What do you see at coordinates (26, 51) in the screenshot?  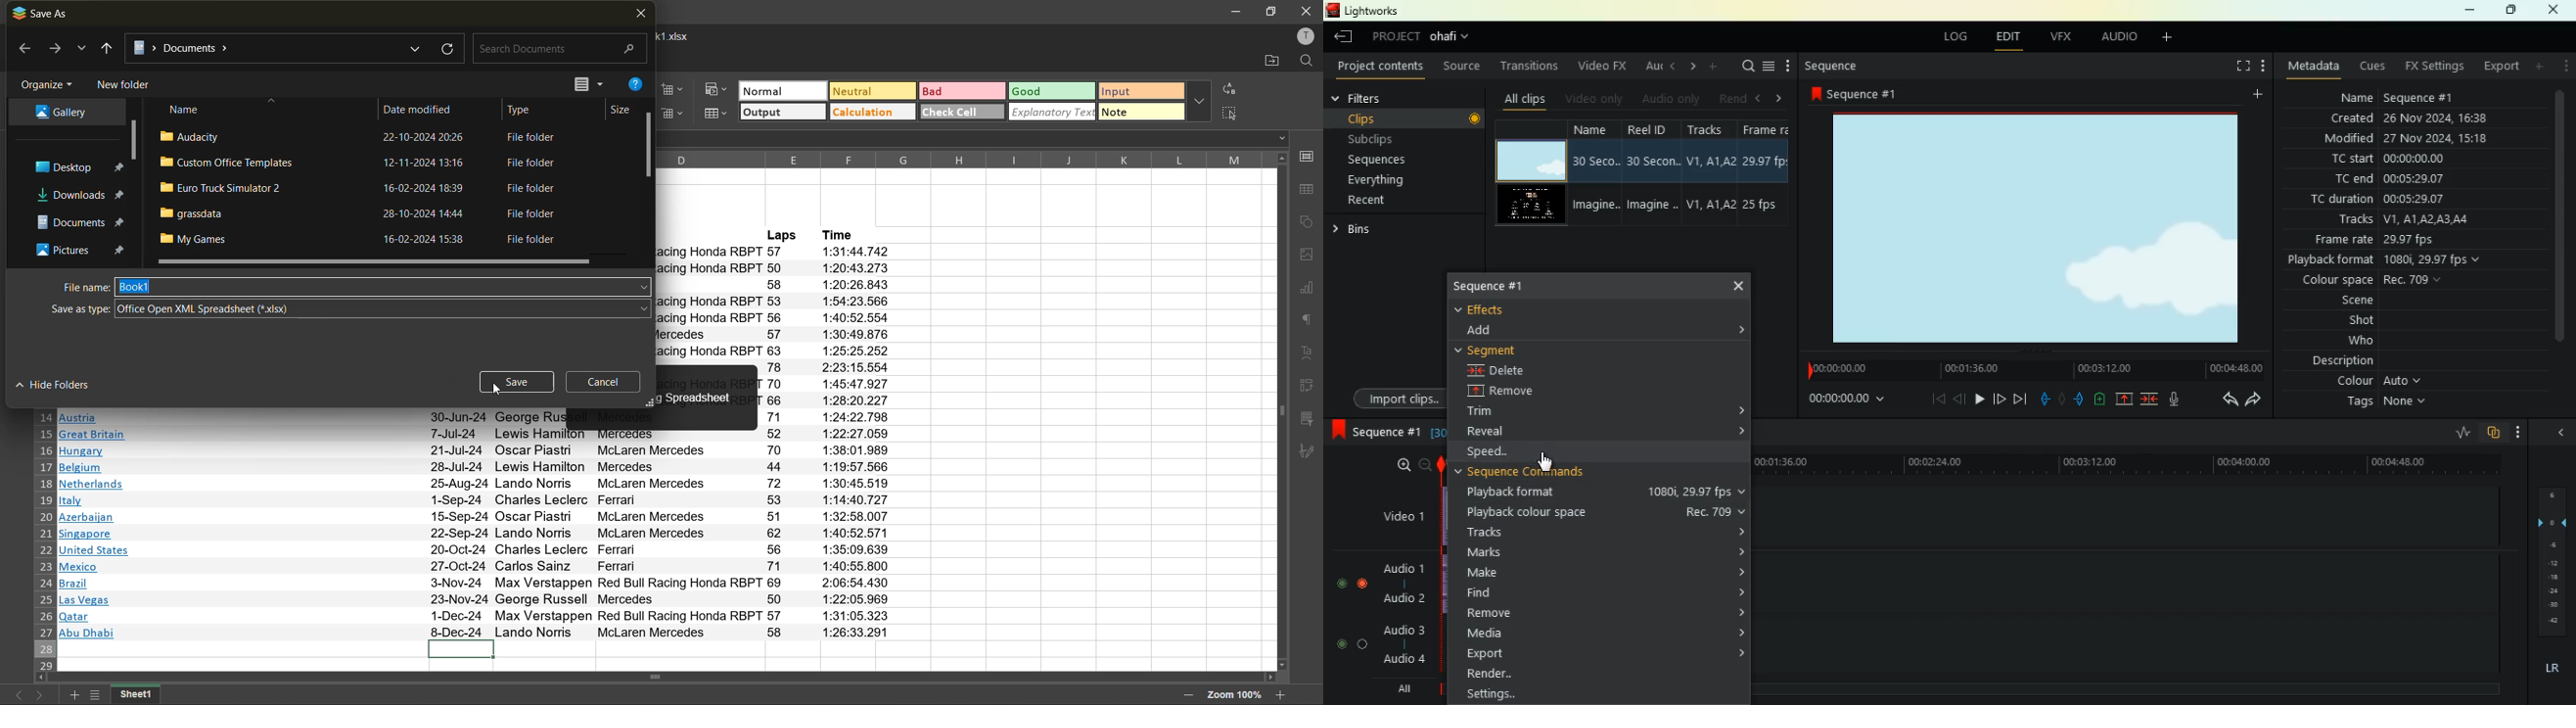 I see `back` at bounding box center [26, 51].